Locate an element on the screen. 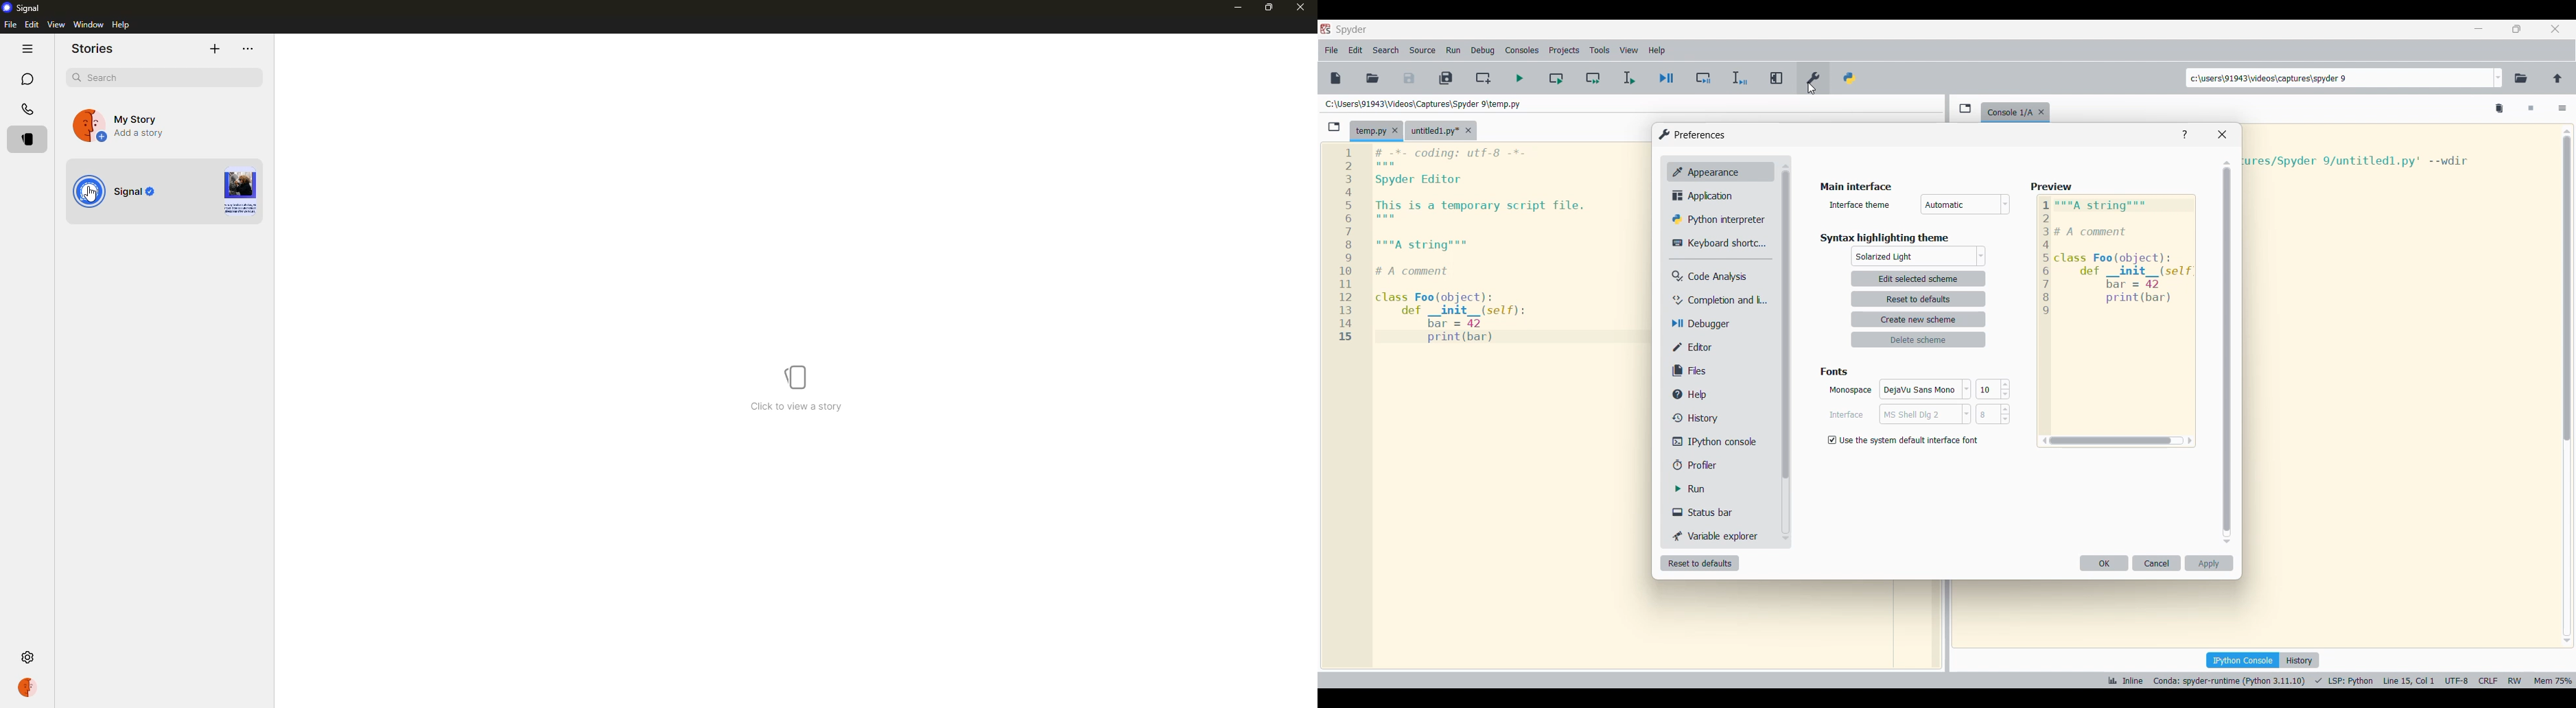 This screenshot has width=2576, height=728. Save all is located at coordinates (1447, 78).